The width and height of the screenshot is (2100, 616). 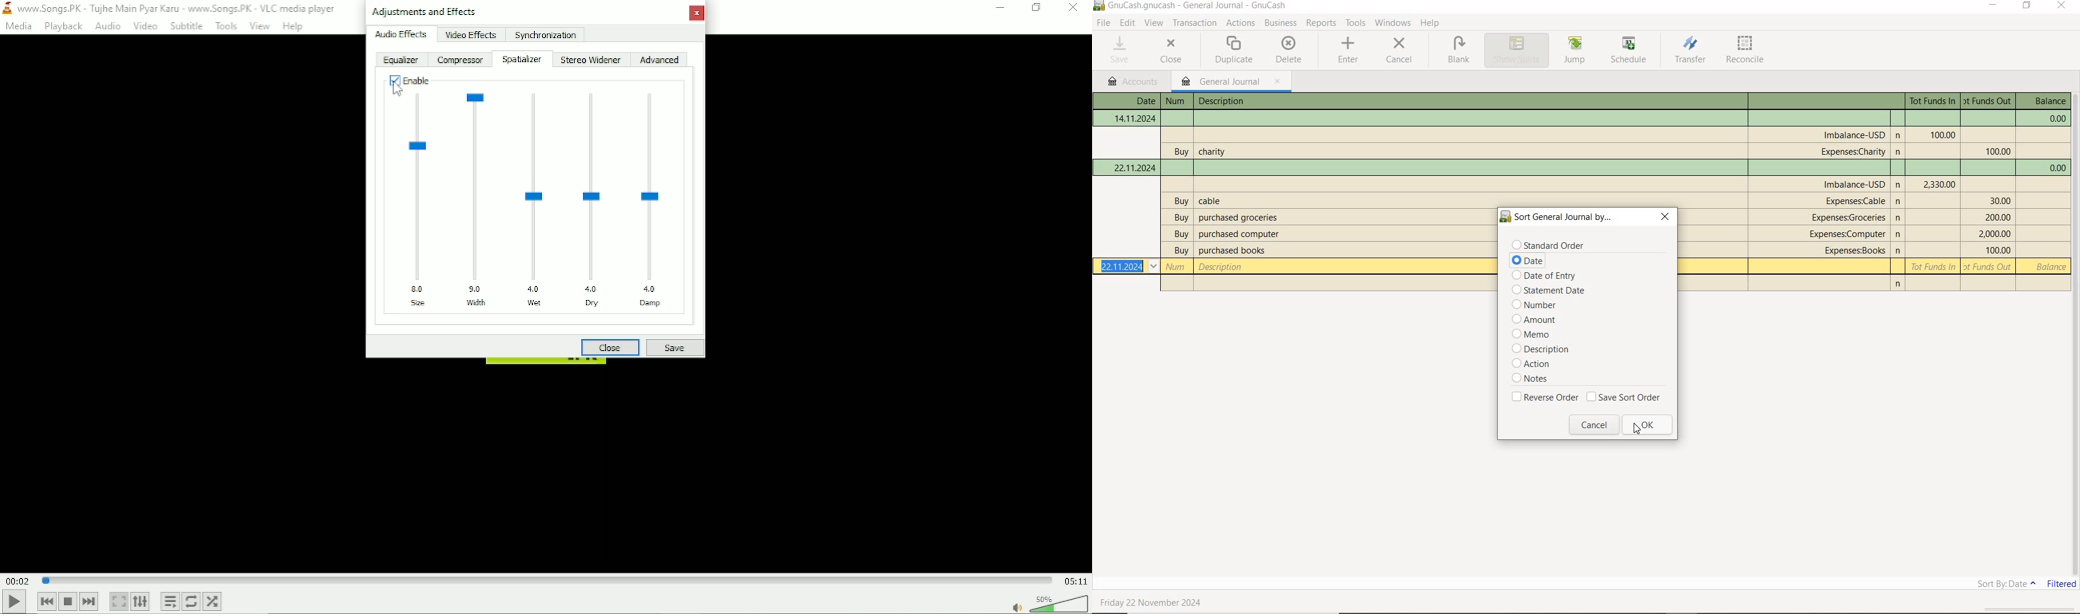 I want to click on account, so click(x=1856, y=201).